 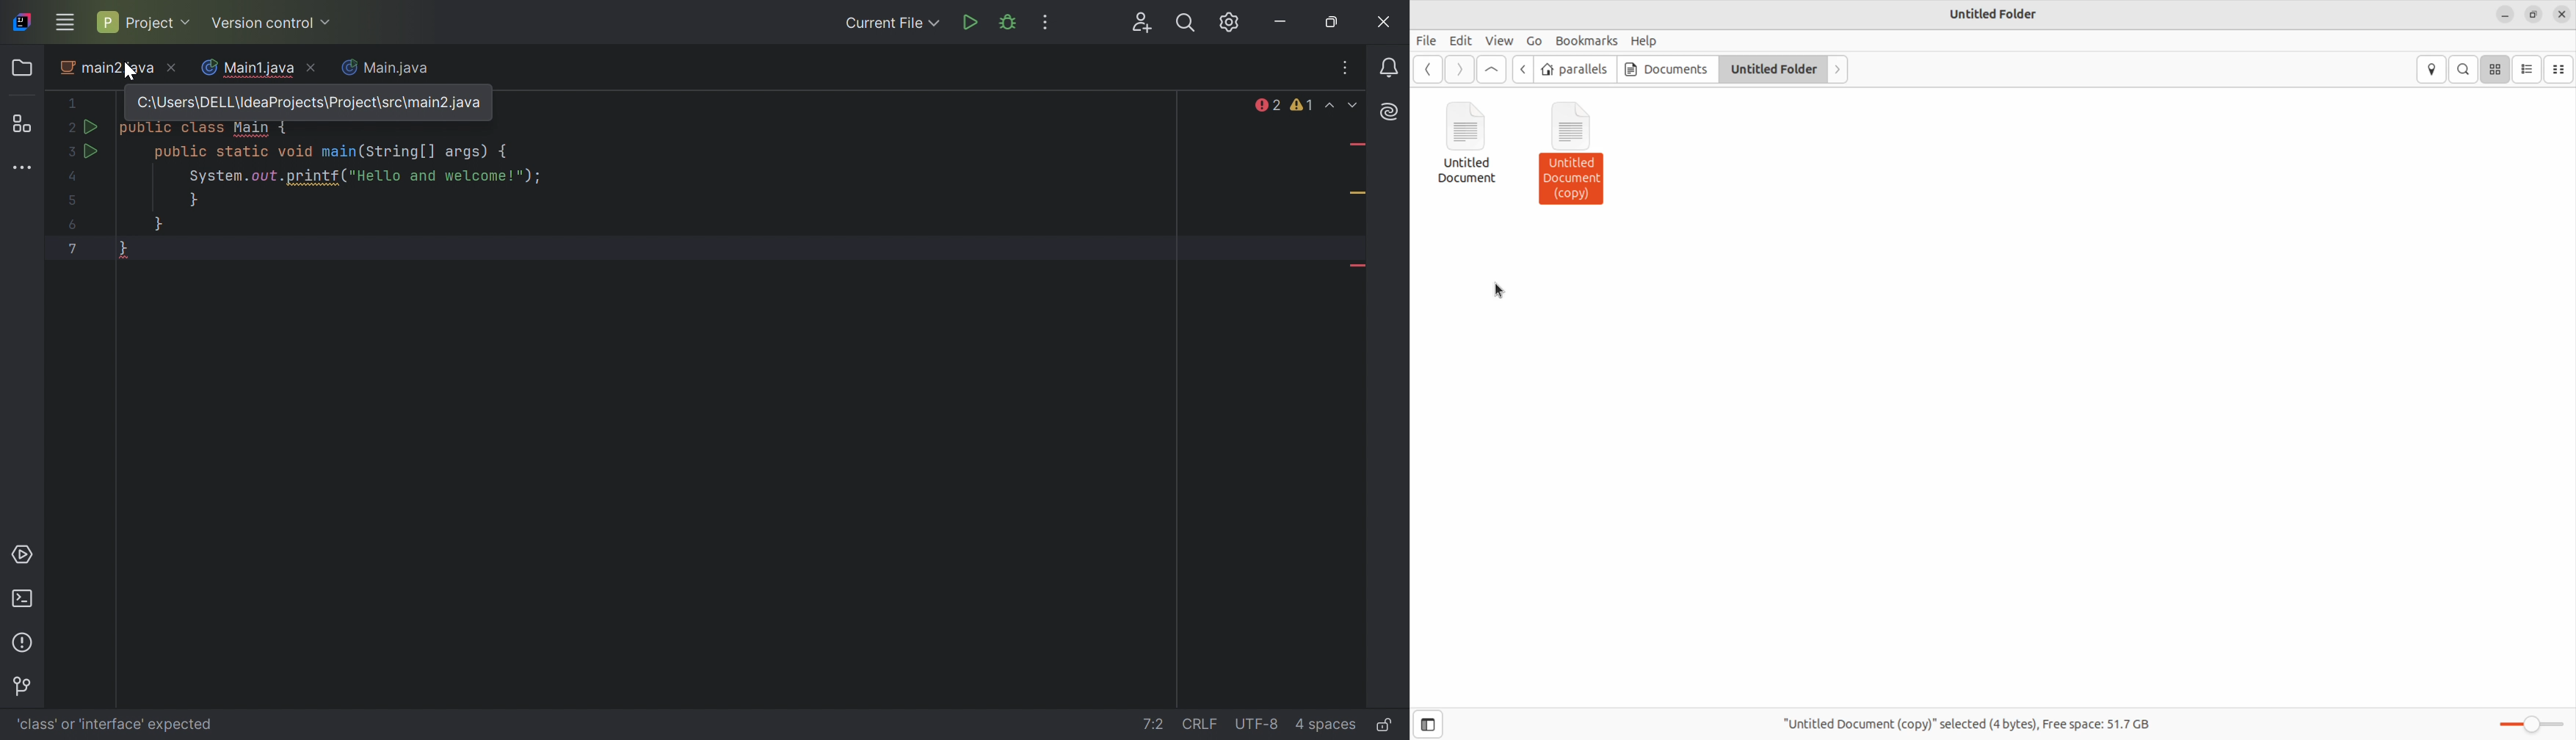 What do you see at coordinates (71, 247) in the screenshot?
I see `7` at bounding box center [71, 247].